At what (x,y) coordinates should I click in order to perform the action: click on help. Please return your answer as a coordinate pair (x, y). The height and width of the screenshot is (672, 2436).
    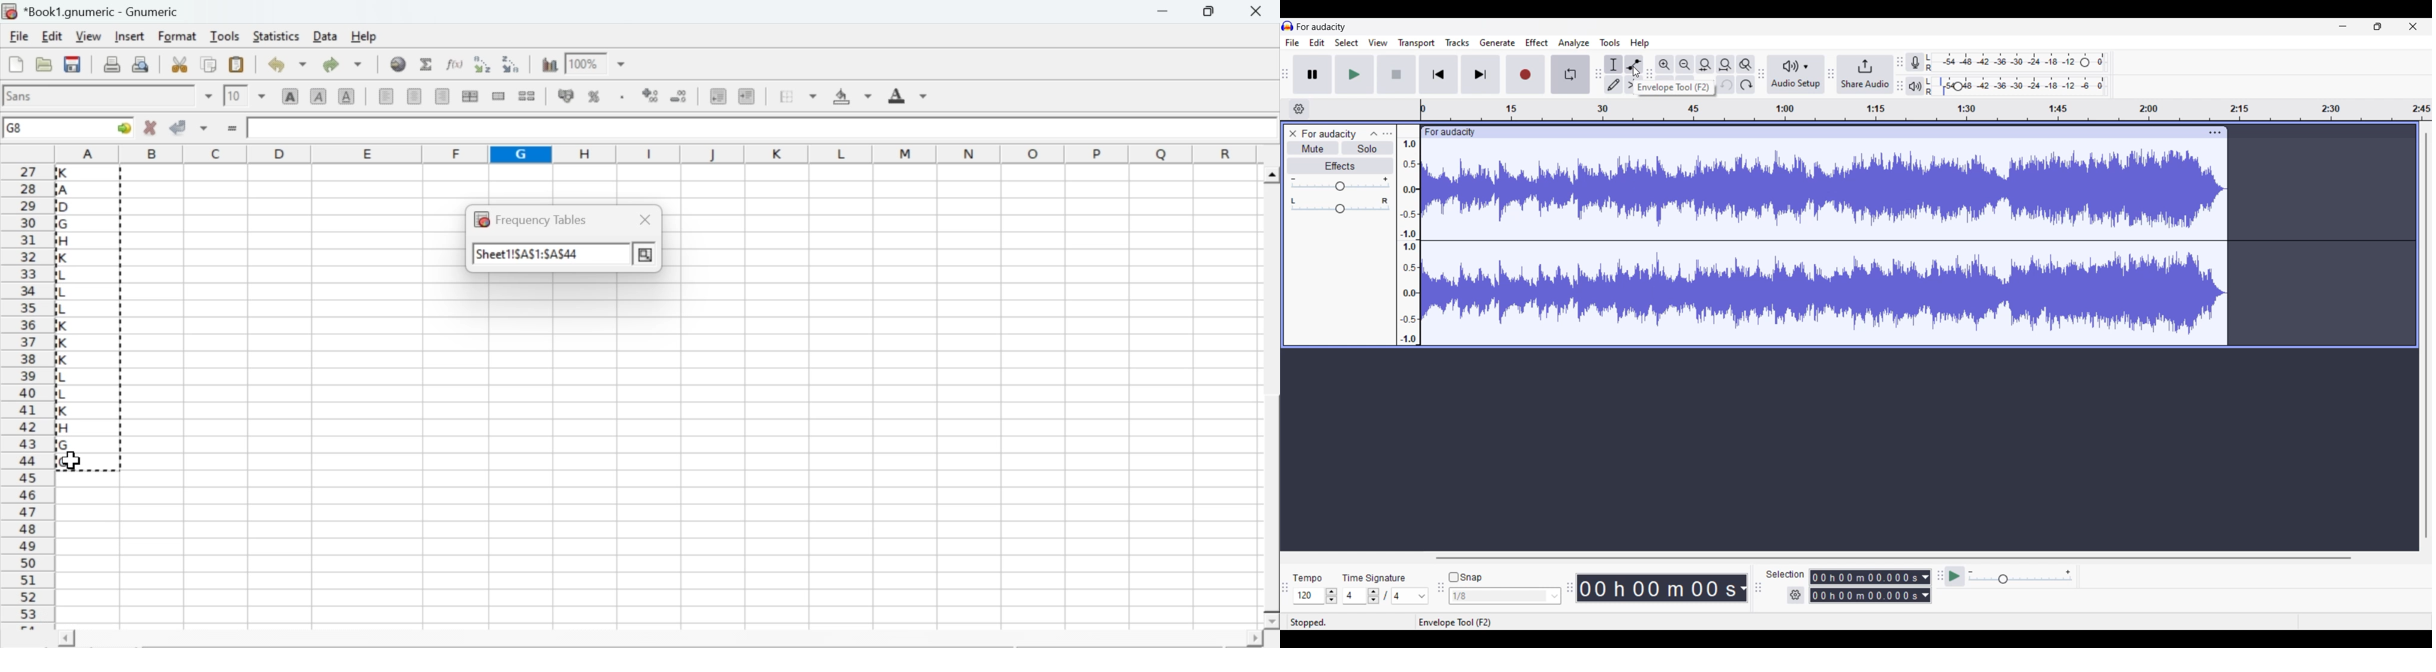
    Looking at the image, I should click on (366, 37).